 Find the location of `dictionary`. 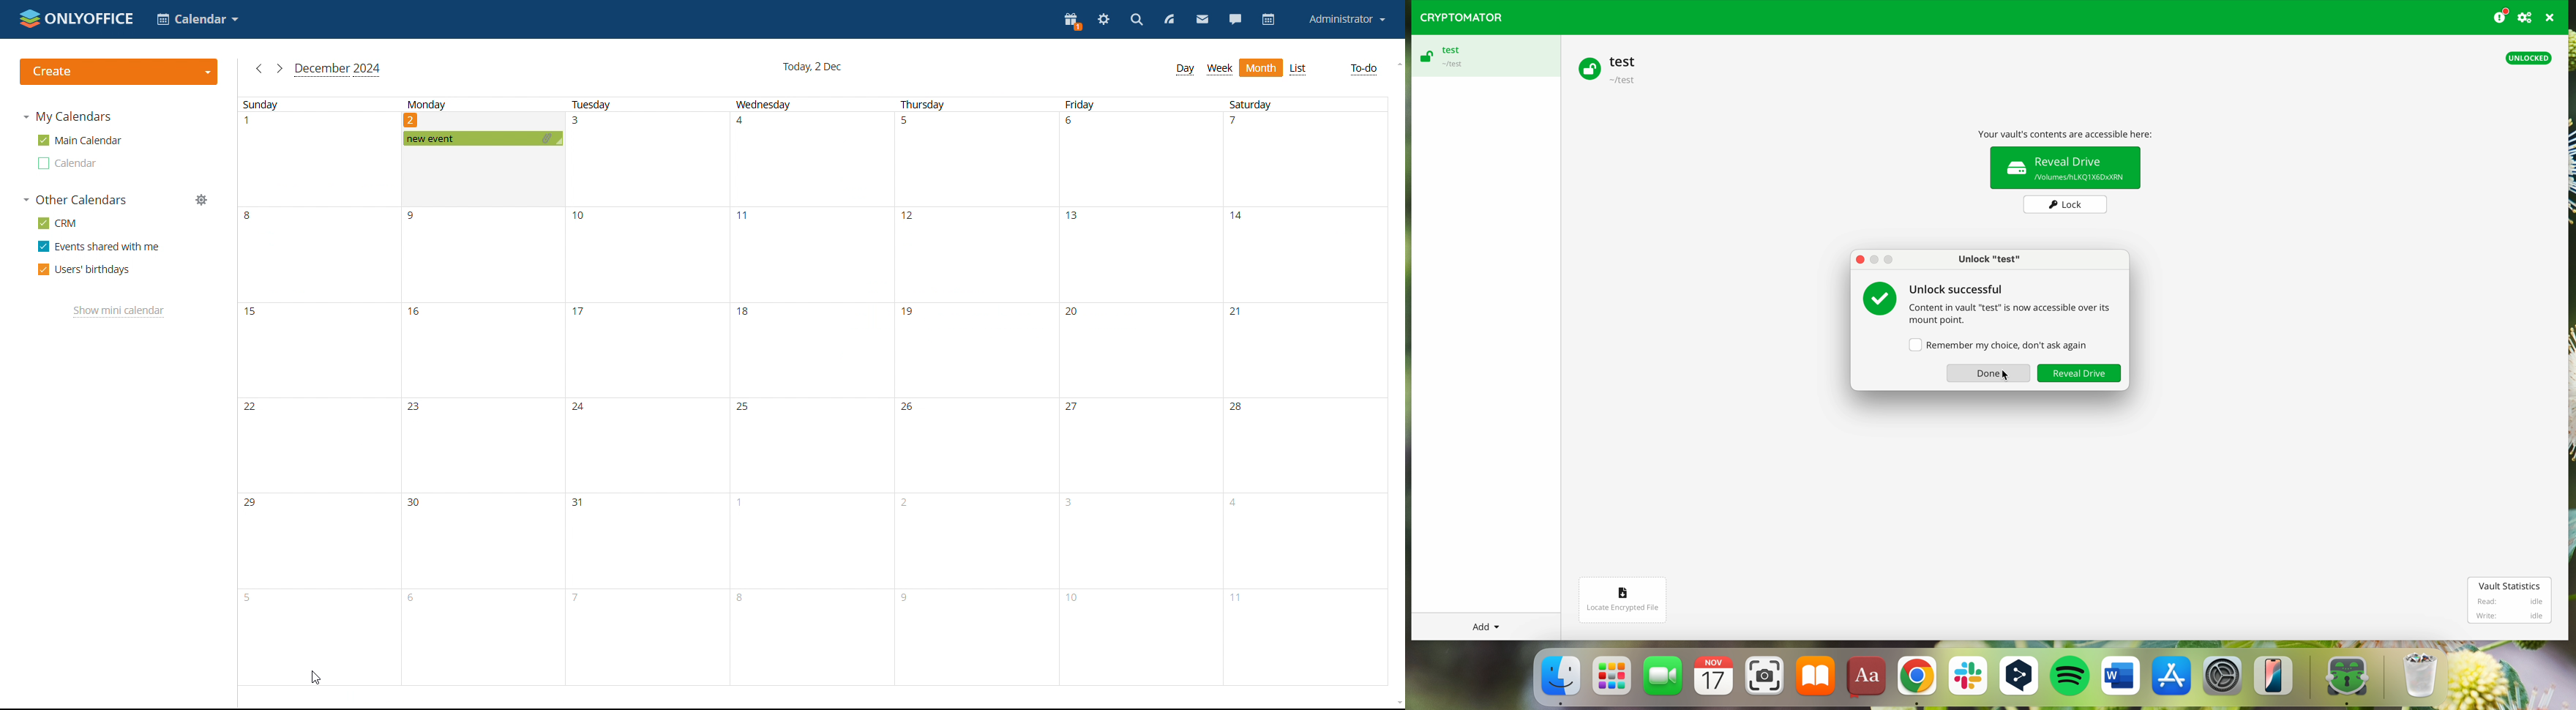

dictionary is located at coordinates (1868, 680).